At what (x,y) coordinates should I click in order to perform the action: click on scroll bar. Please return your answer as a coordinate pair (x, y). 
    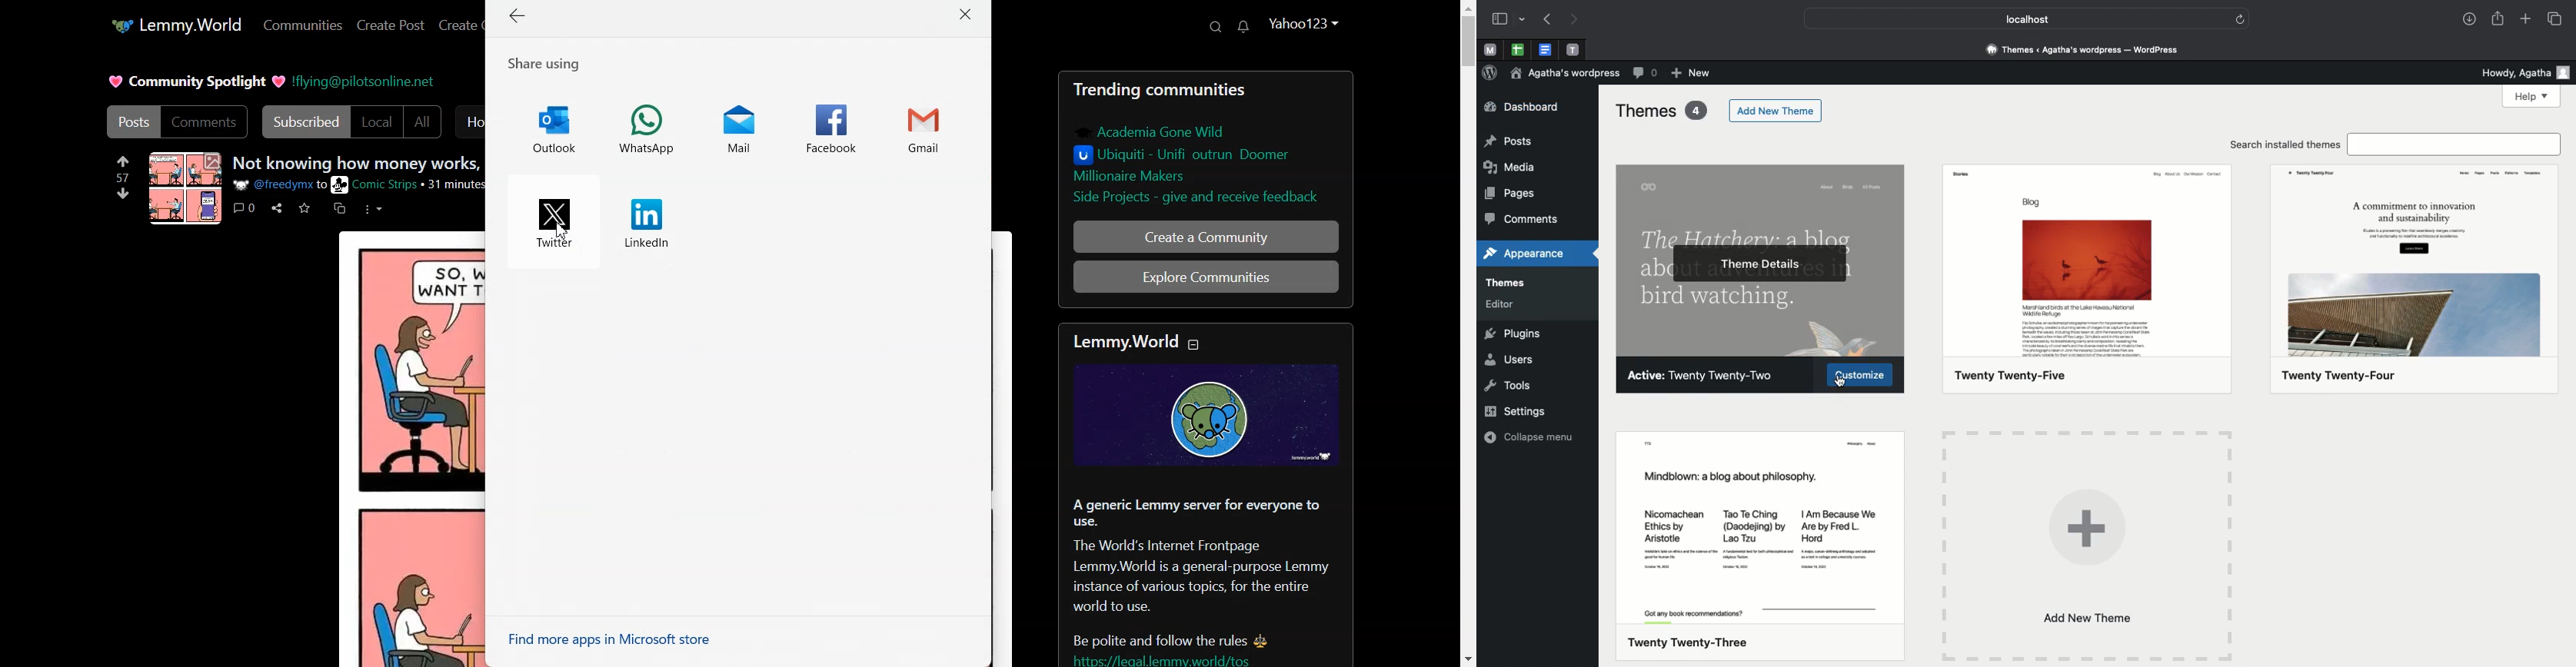
    Looking at the image, I should click on (1467, 336).